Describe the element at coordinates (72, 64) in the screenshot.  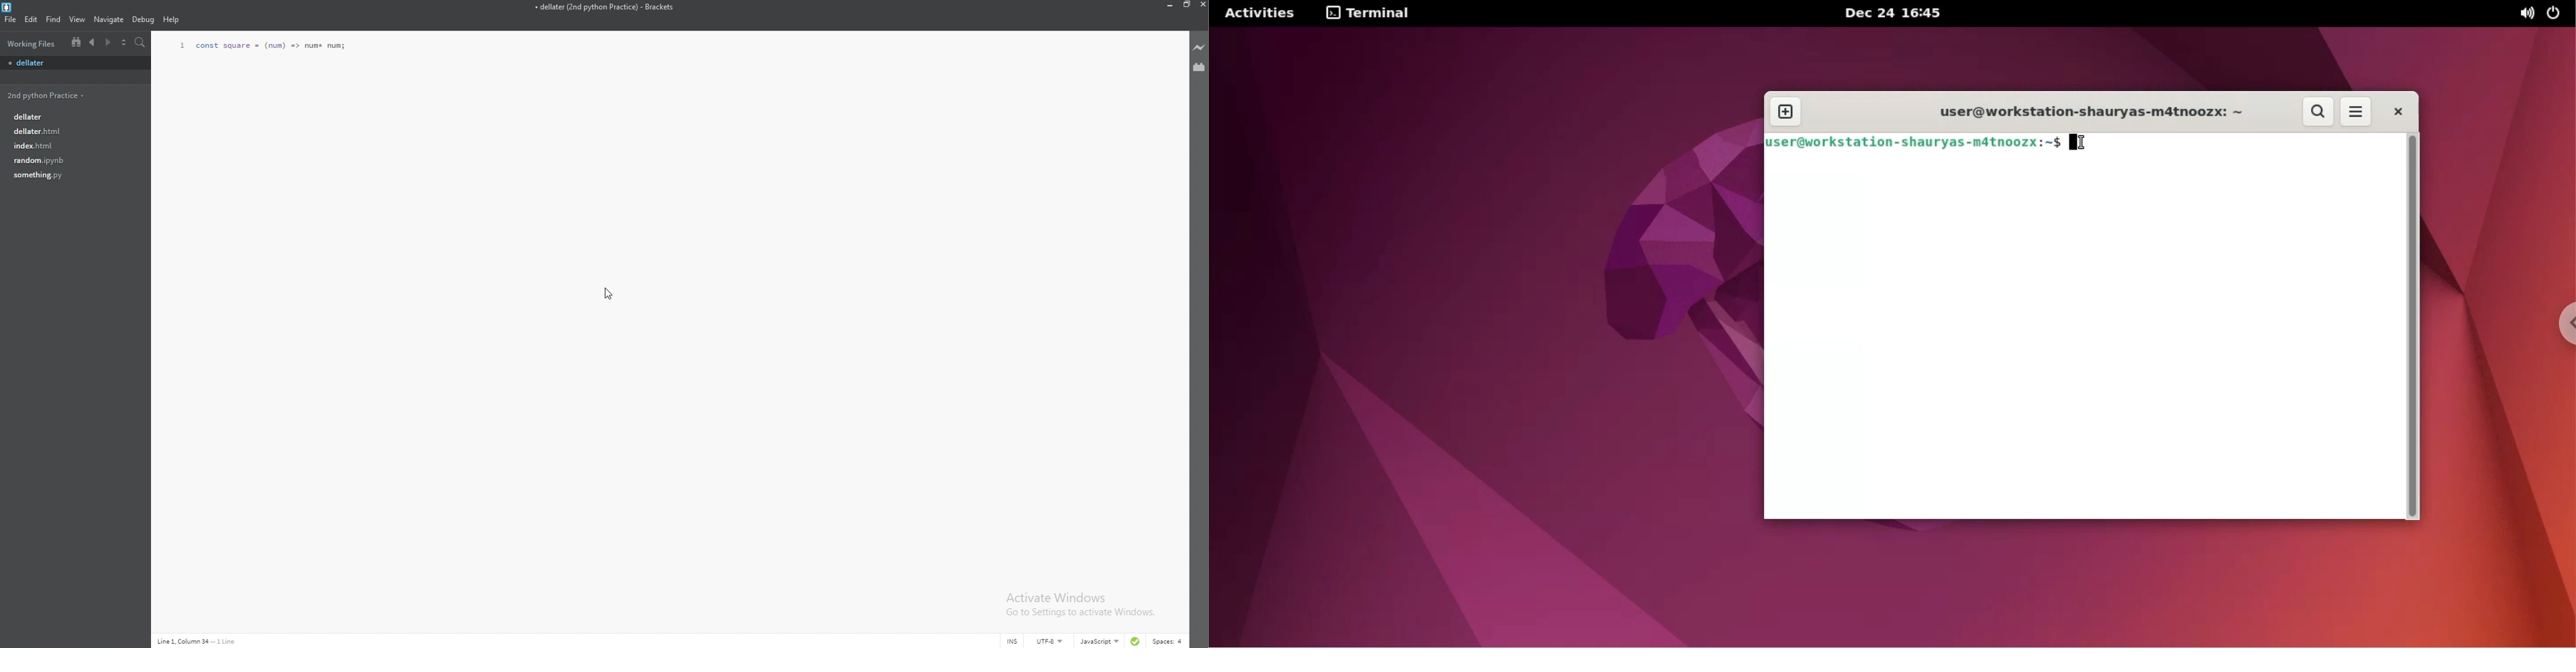
I see `file` at that location.